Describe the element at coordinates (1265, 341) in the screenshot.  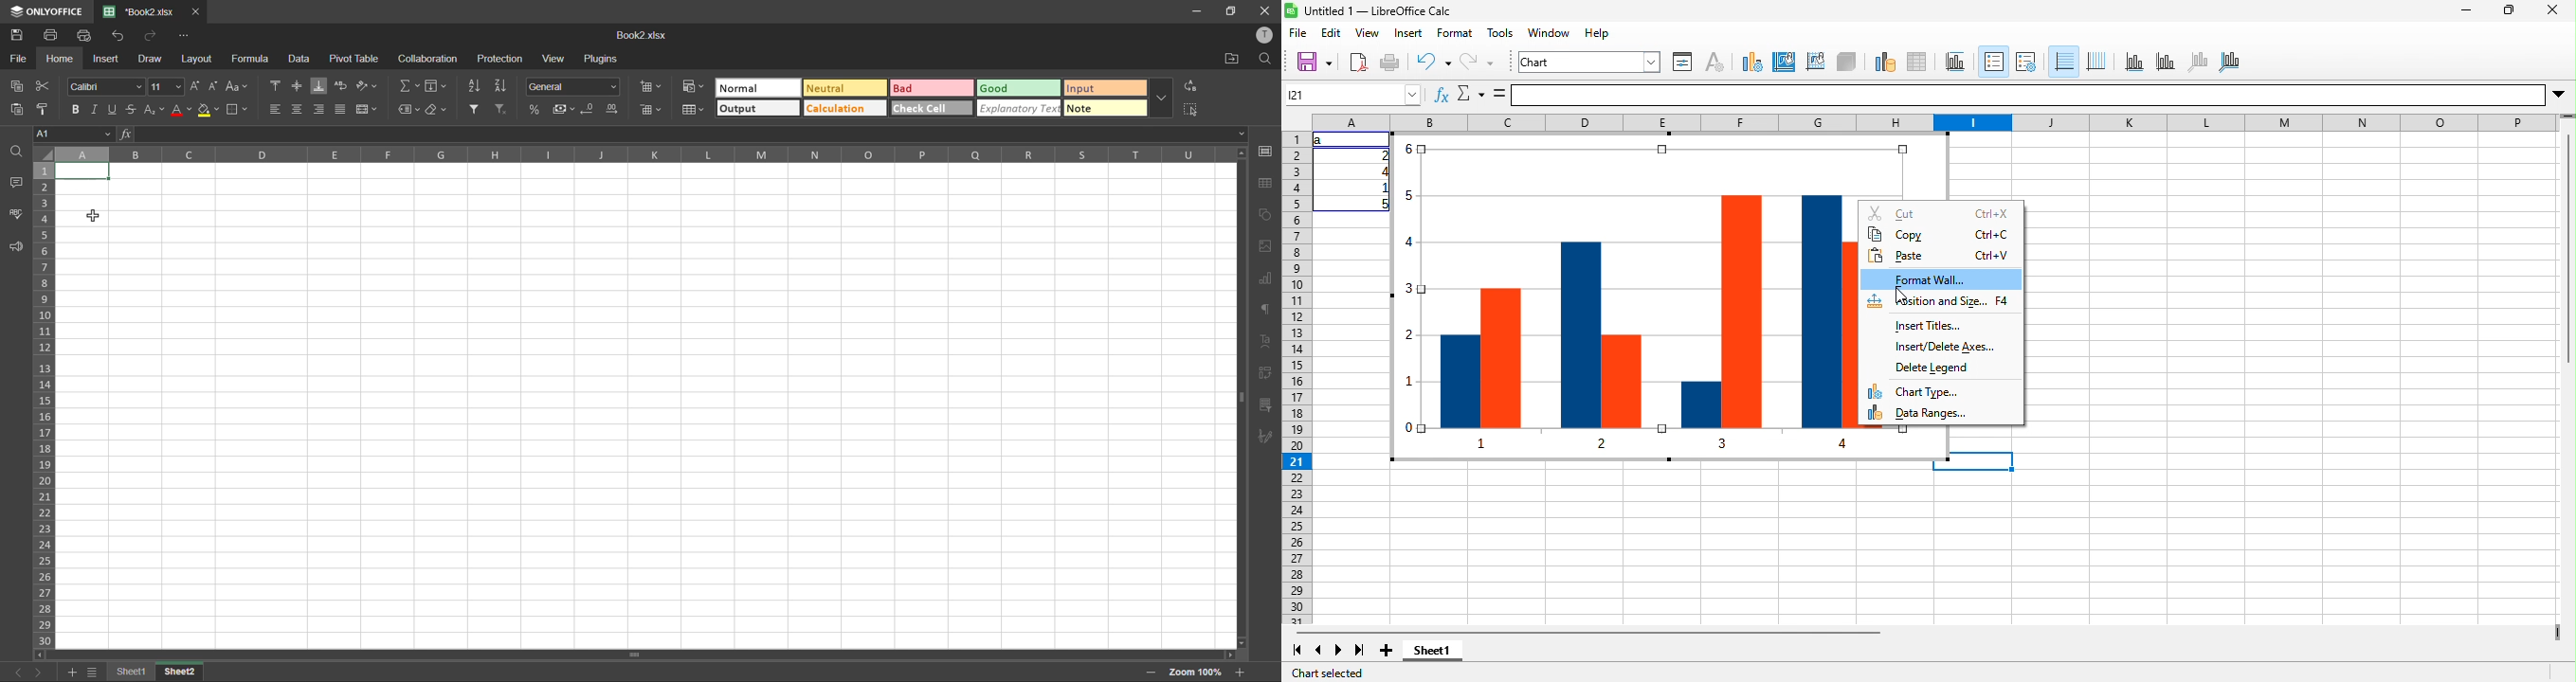
I see `text` at that location.